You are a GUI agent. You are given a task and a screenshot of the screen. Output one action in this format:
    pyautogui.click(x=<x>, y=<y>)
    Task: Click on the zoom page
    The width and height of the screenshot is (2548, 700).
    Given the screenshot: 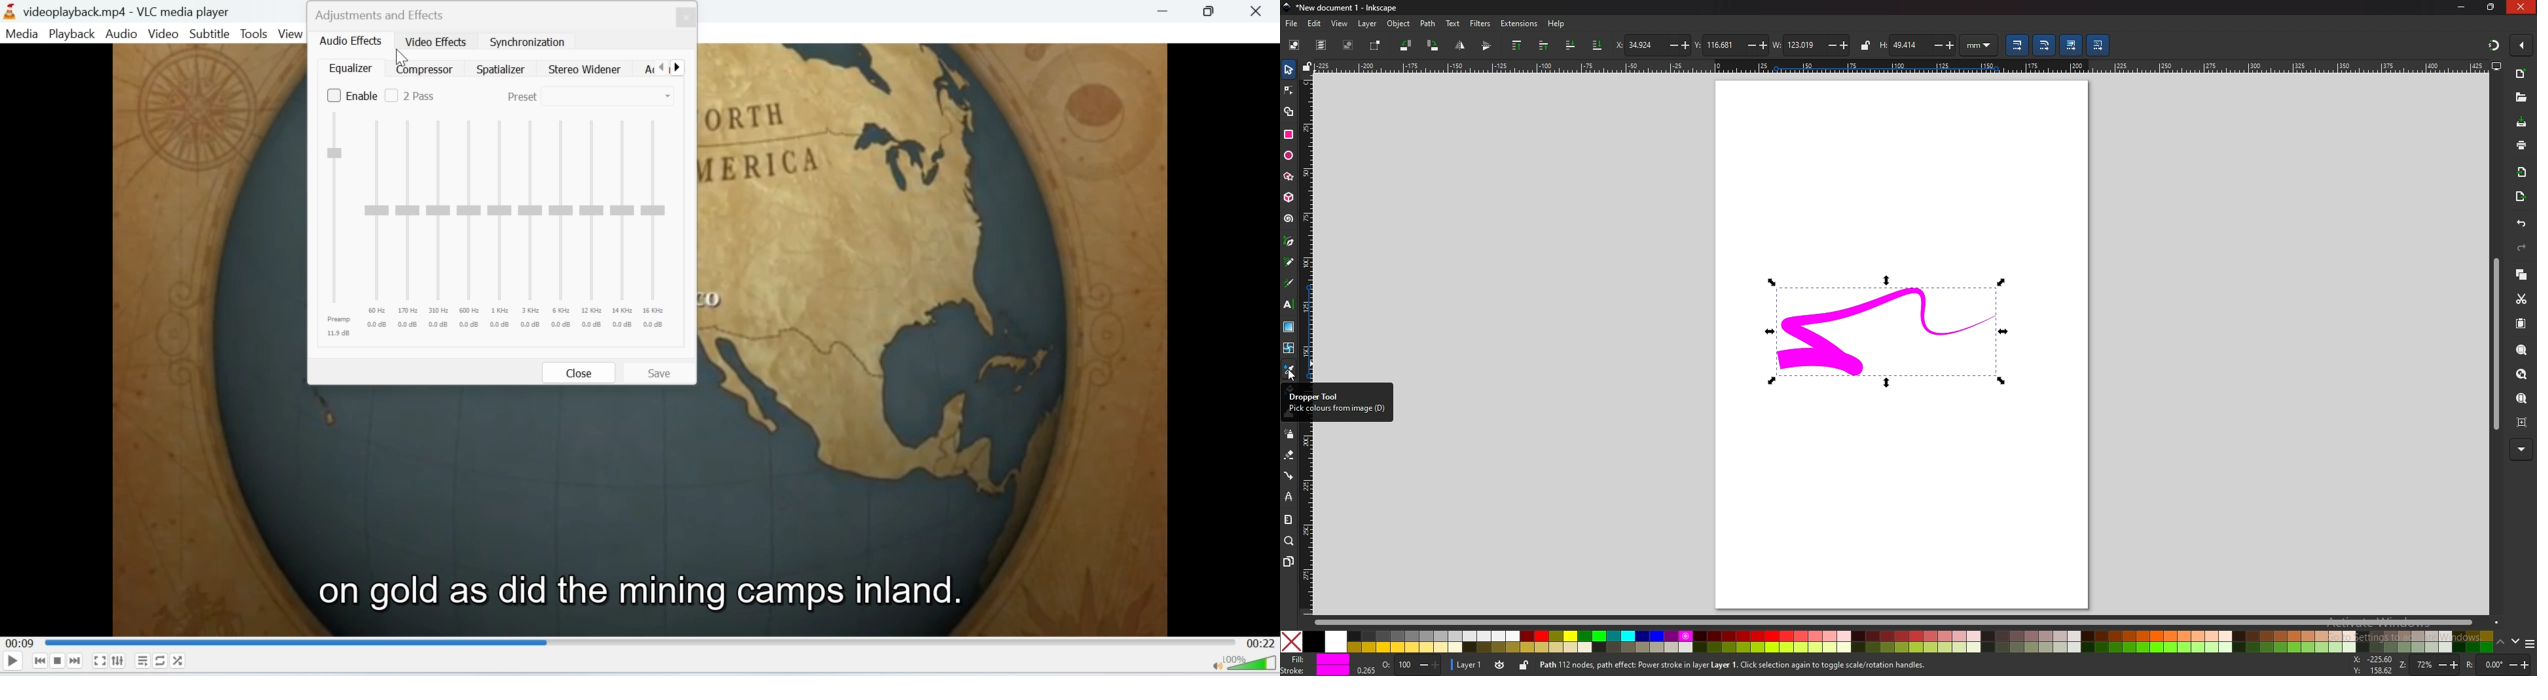 What is the action you would take?
    pyautogui.click(x=2522, y=398)
    